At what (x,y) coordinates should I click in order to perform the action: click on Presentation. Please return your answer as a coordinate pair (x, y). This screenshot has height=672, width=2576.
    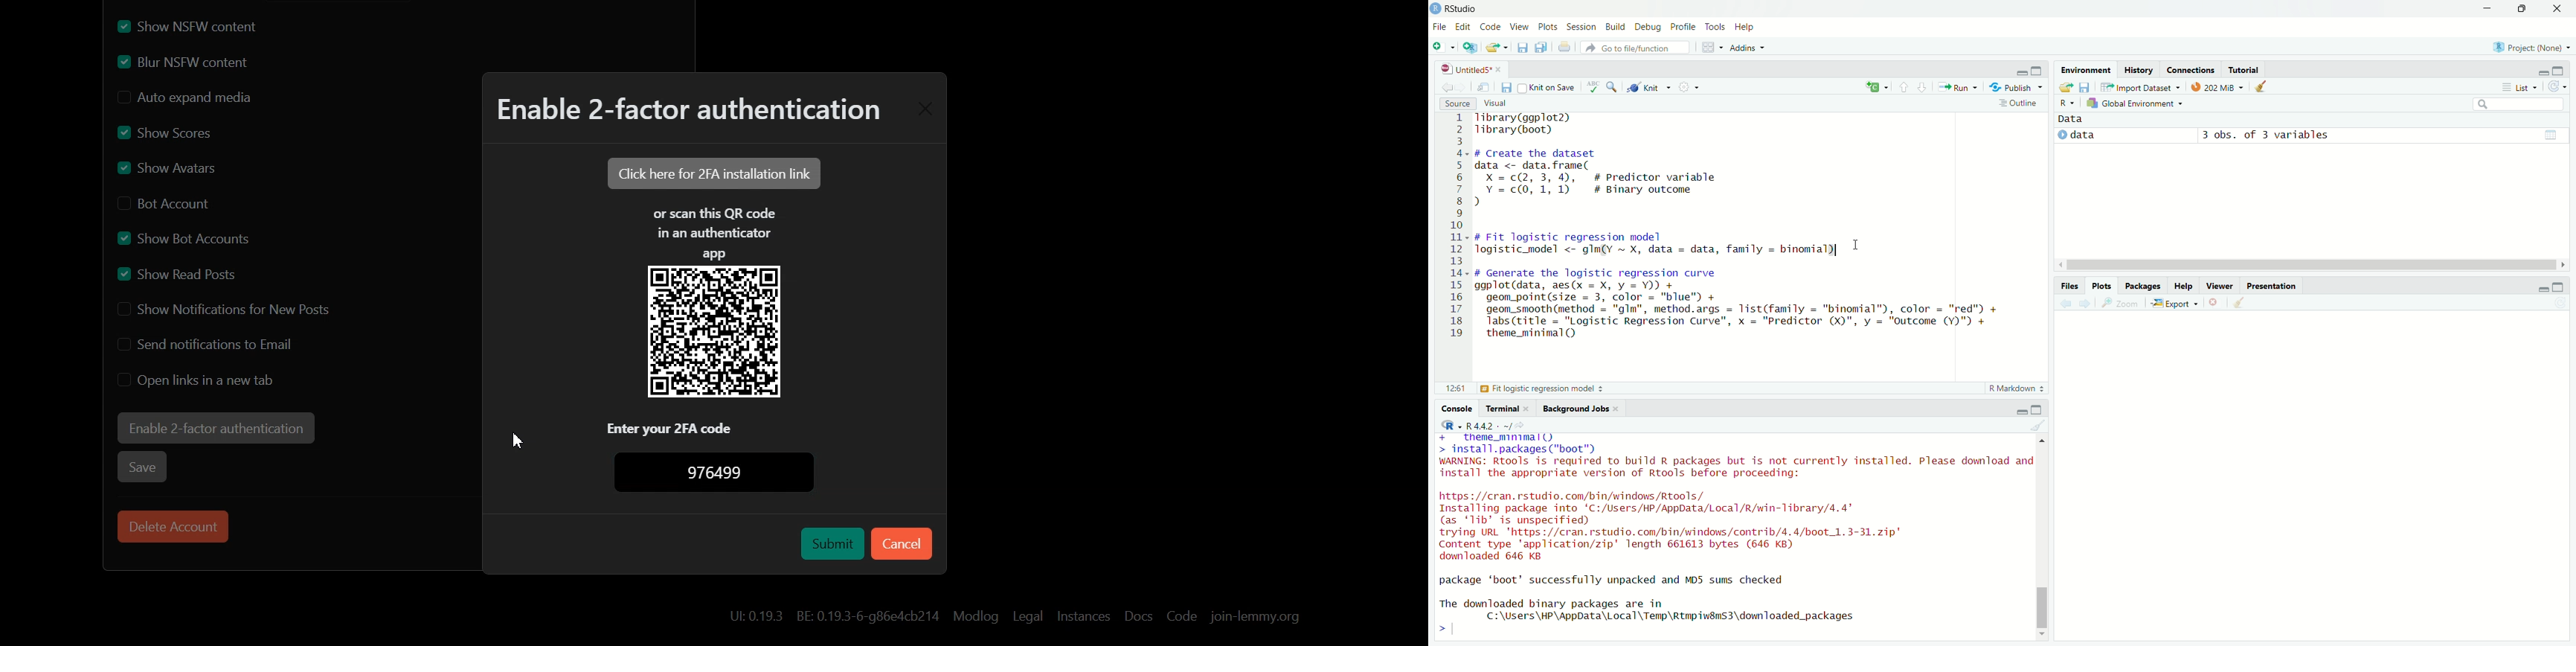
    Looking at the image, I should click on (2272, 285).